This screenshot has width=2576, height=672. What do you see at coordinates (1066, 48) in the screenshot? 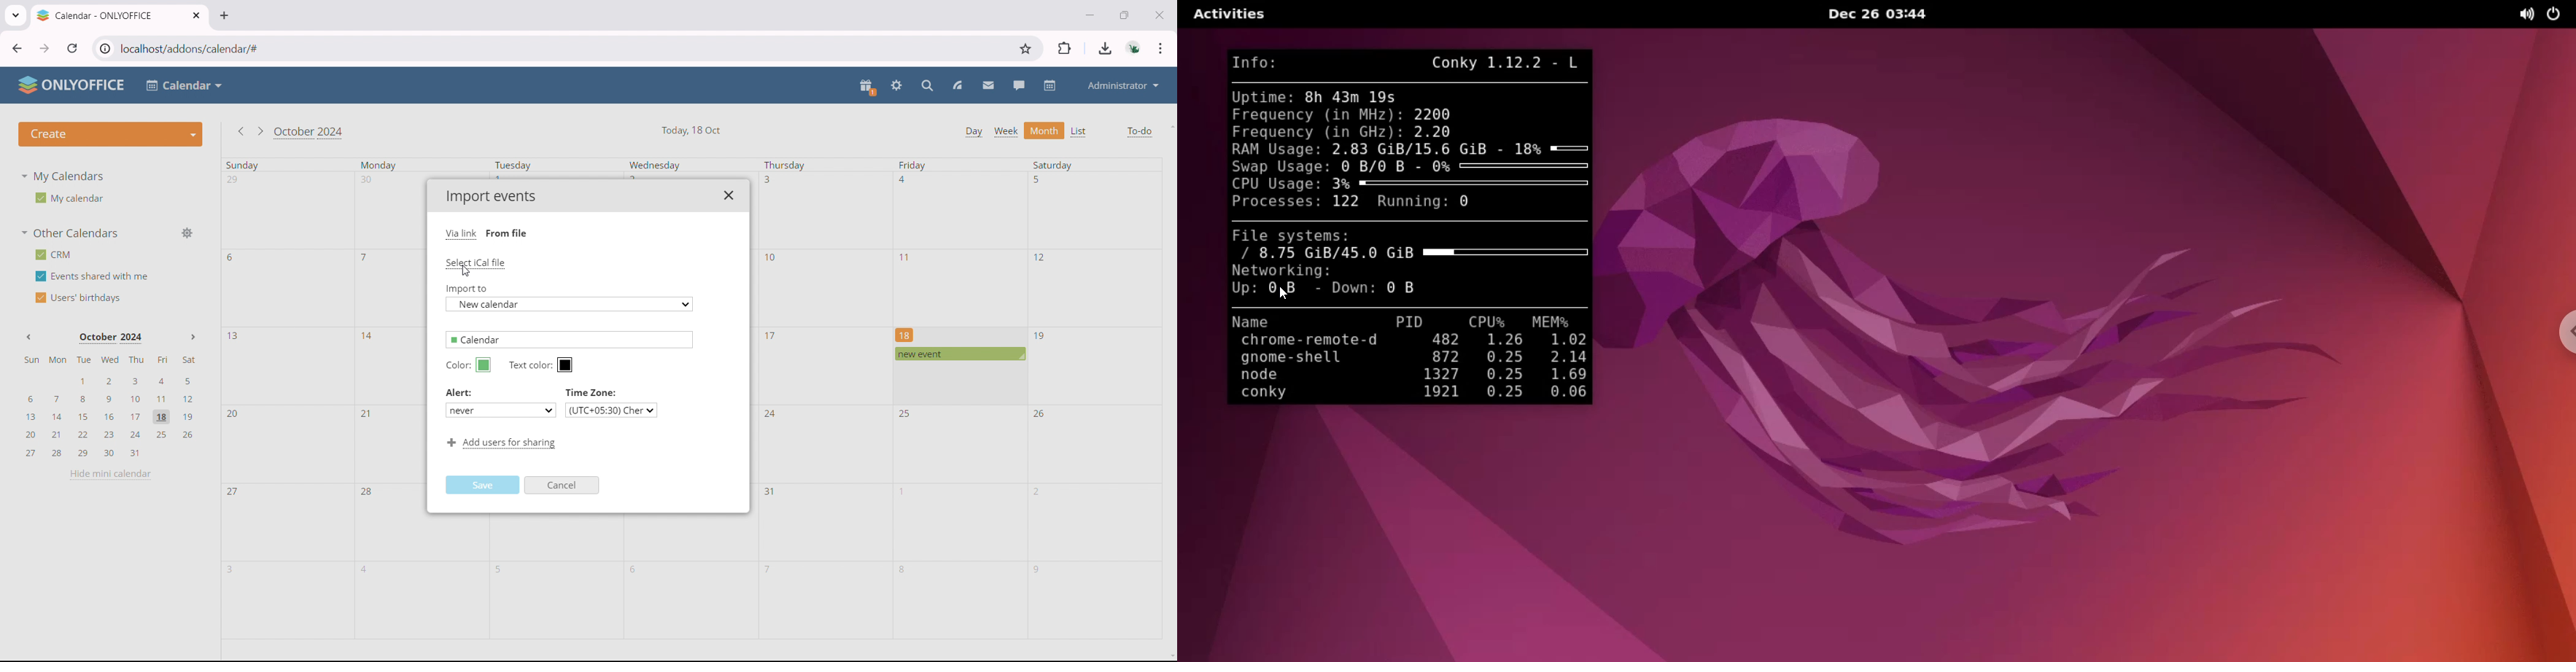
I see `extensions` at bounding box center [1066, 48].